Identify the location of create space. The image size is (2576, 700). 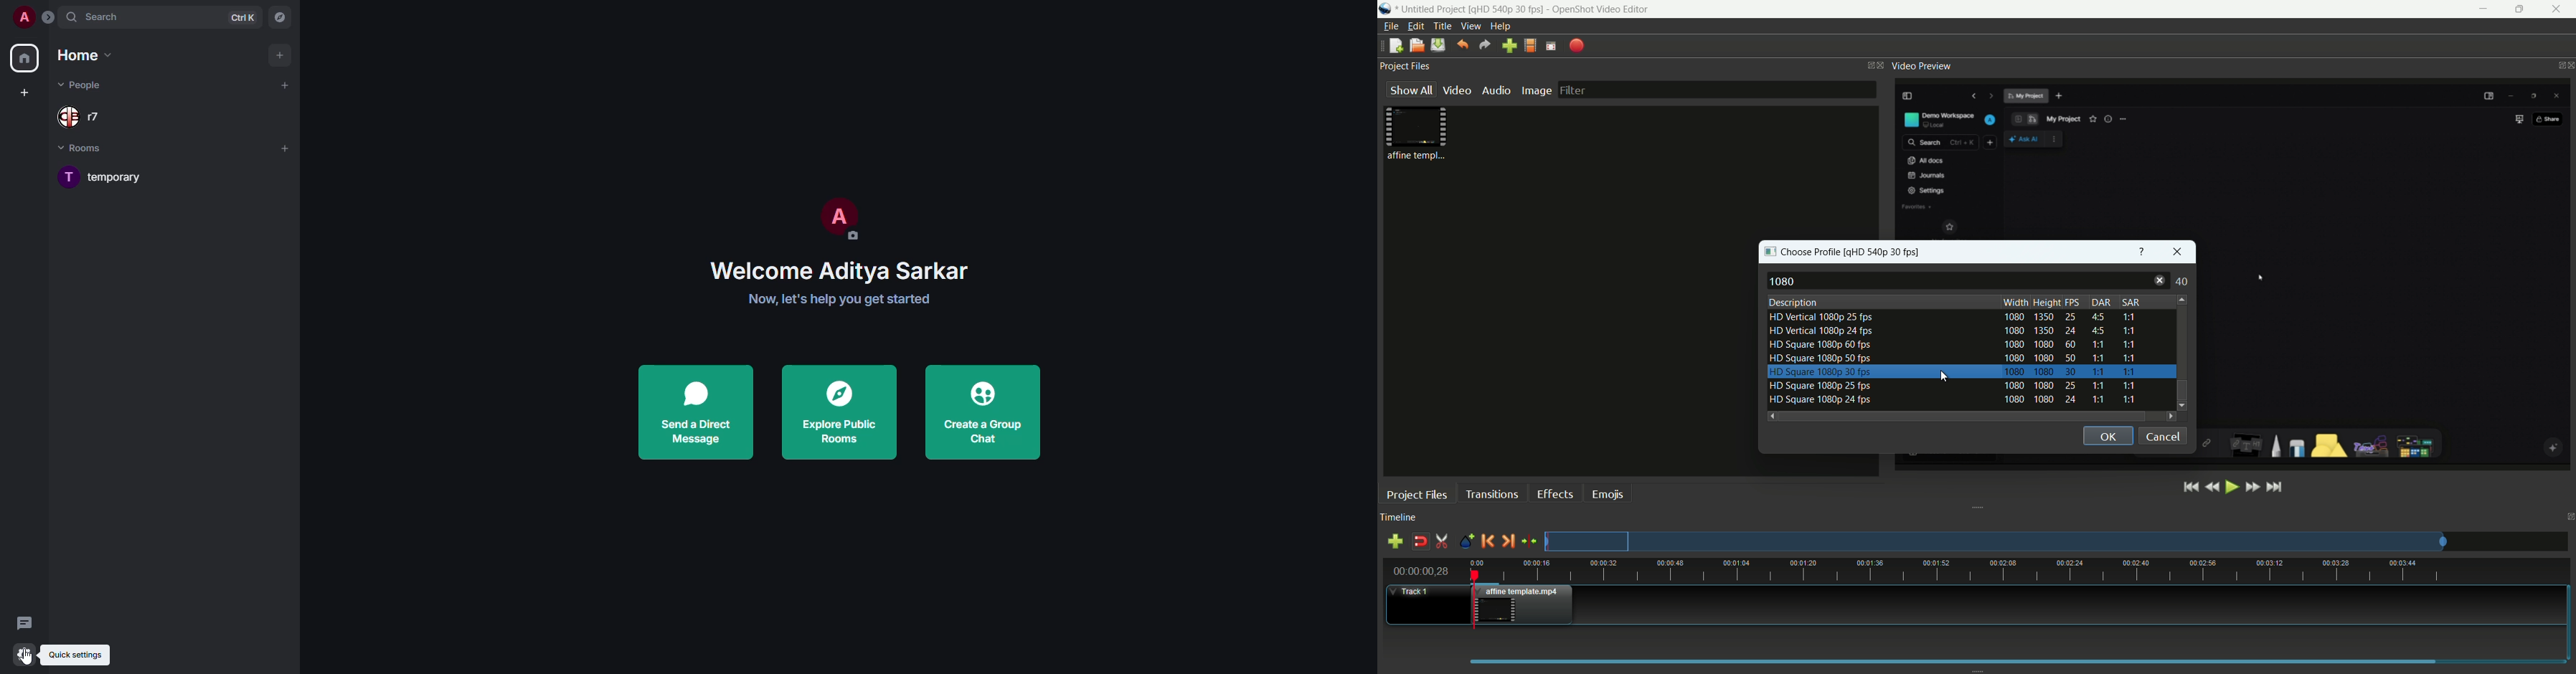
(27, 92).